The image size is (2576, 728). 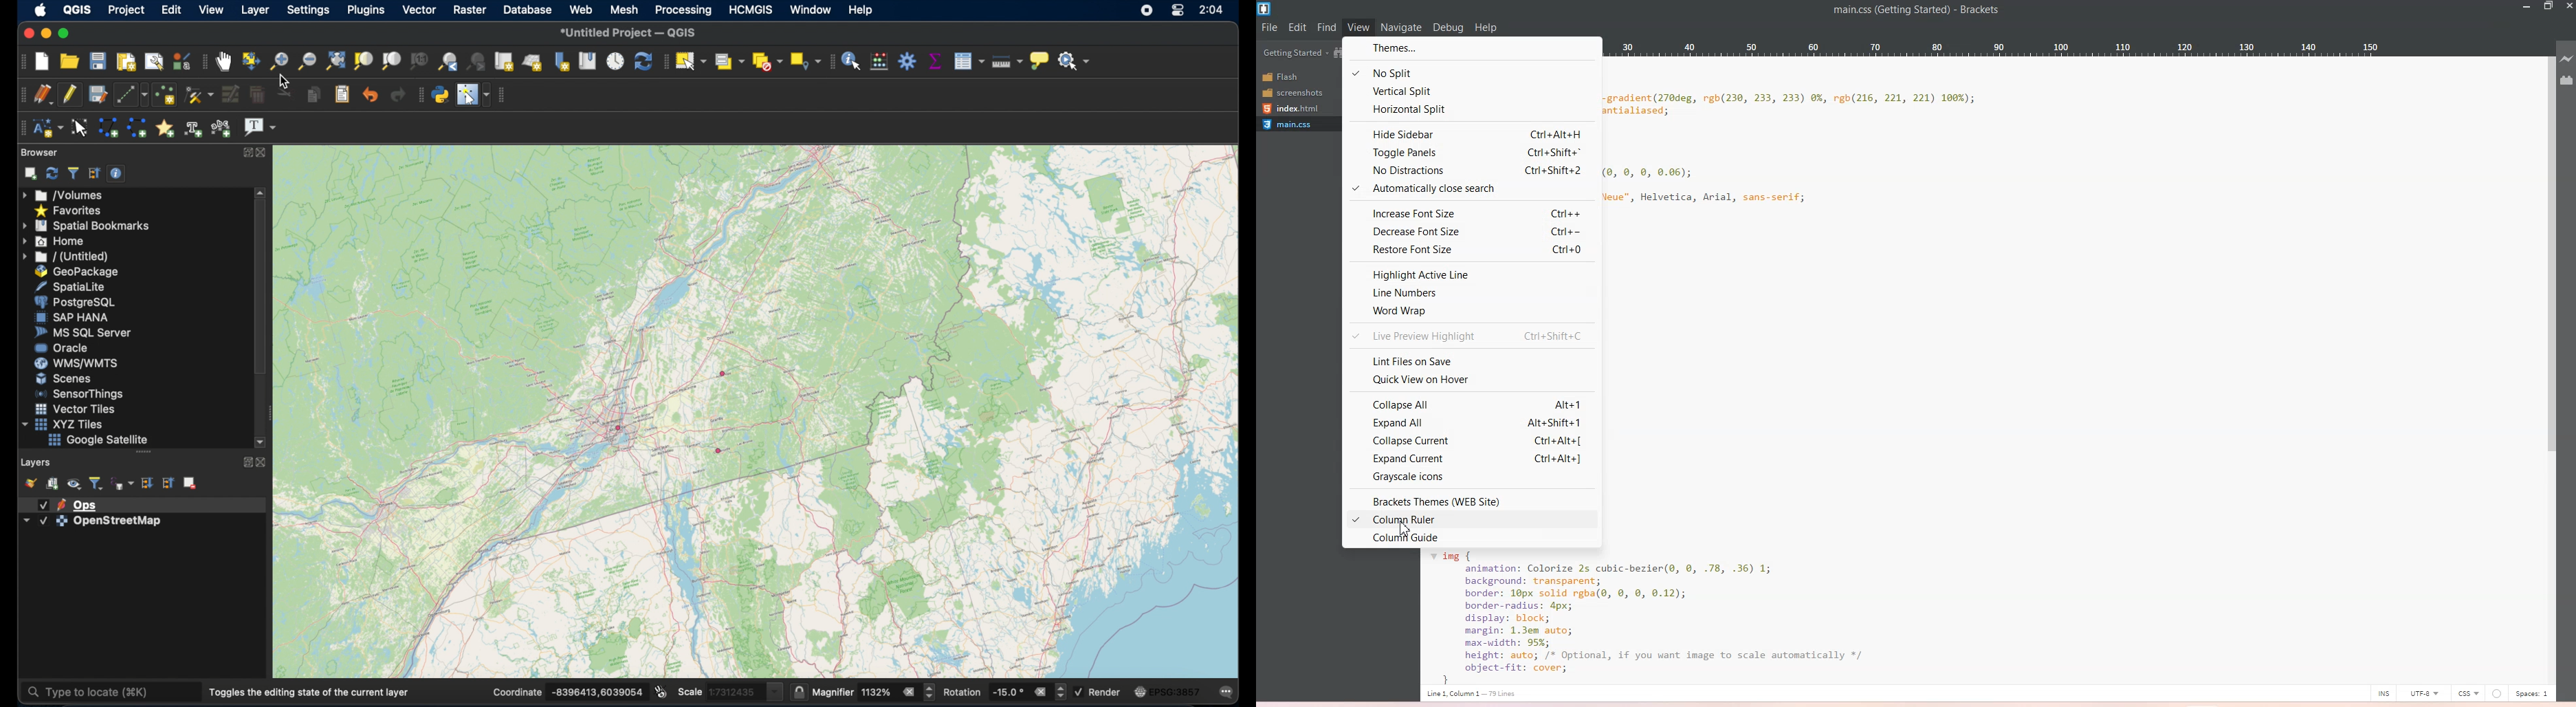 I want to click on Extension Manager, so click(x=2566, y=80).